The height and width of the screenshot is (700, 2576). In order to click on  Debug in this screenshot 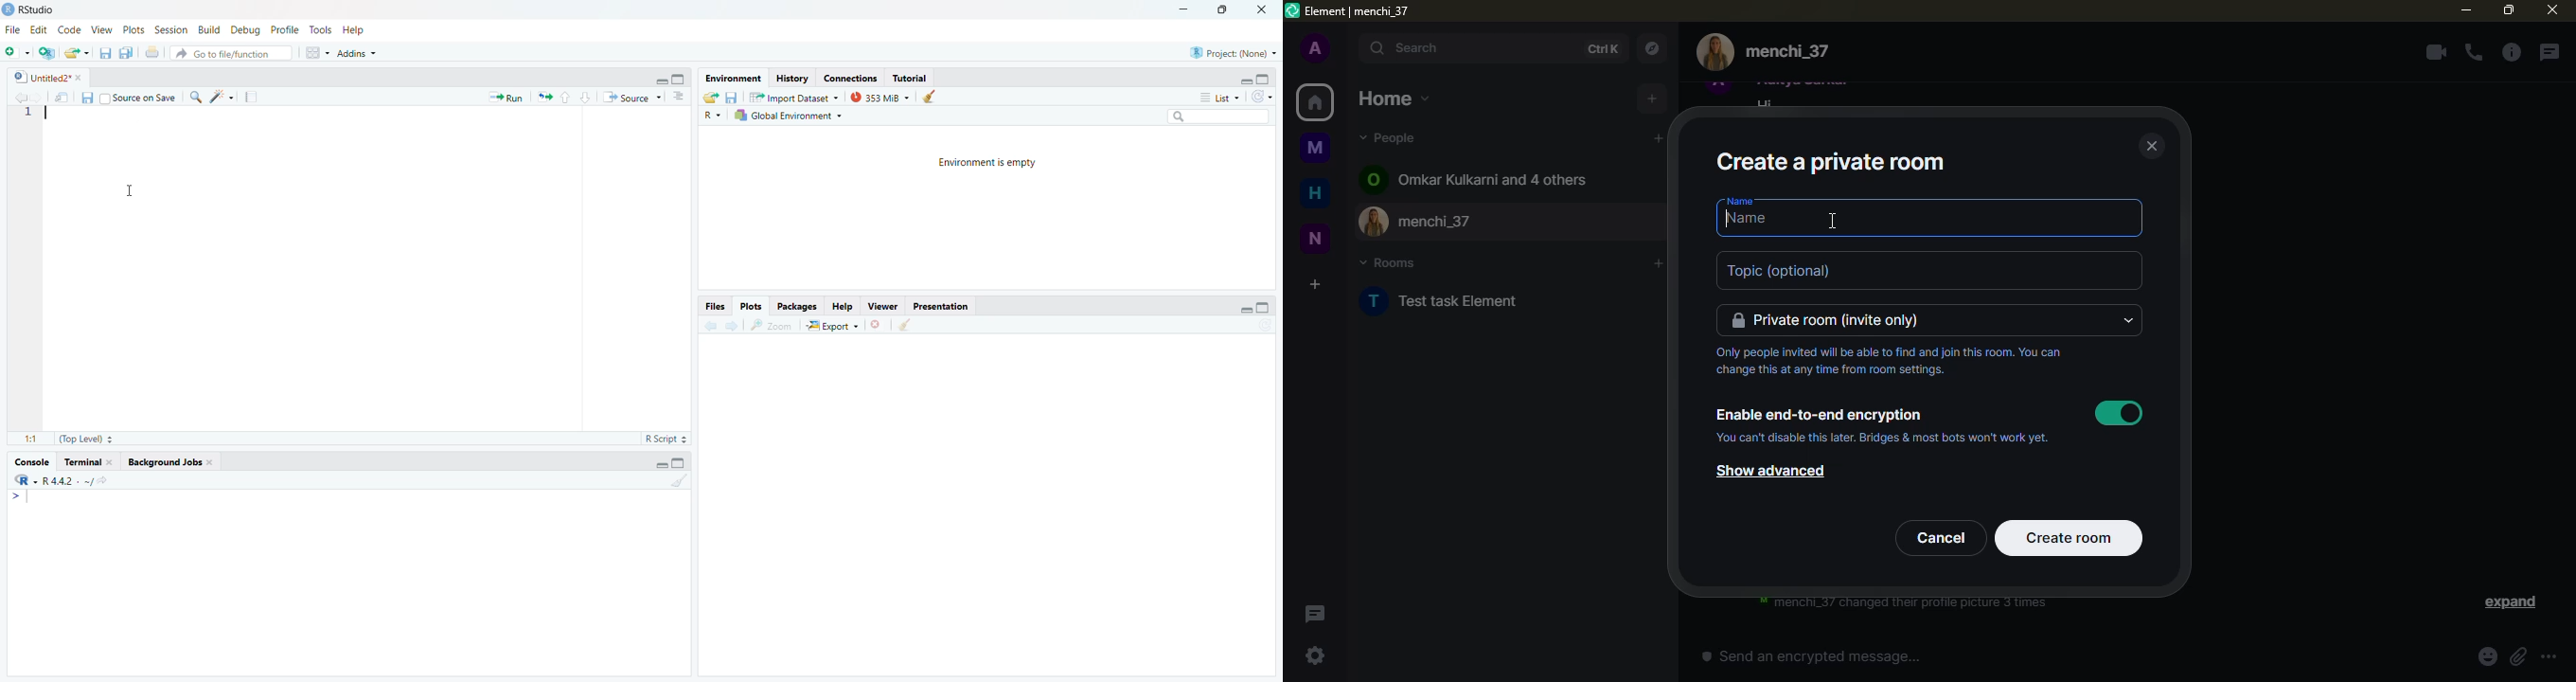, I will do `click(243, 31)`.